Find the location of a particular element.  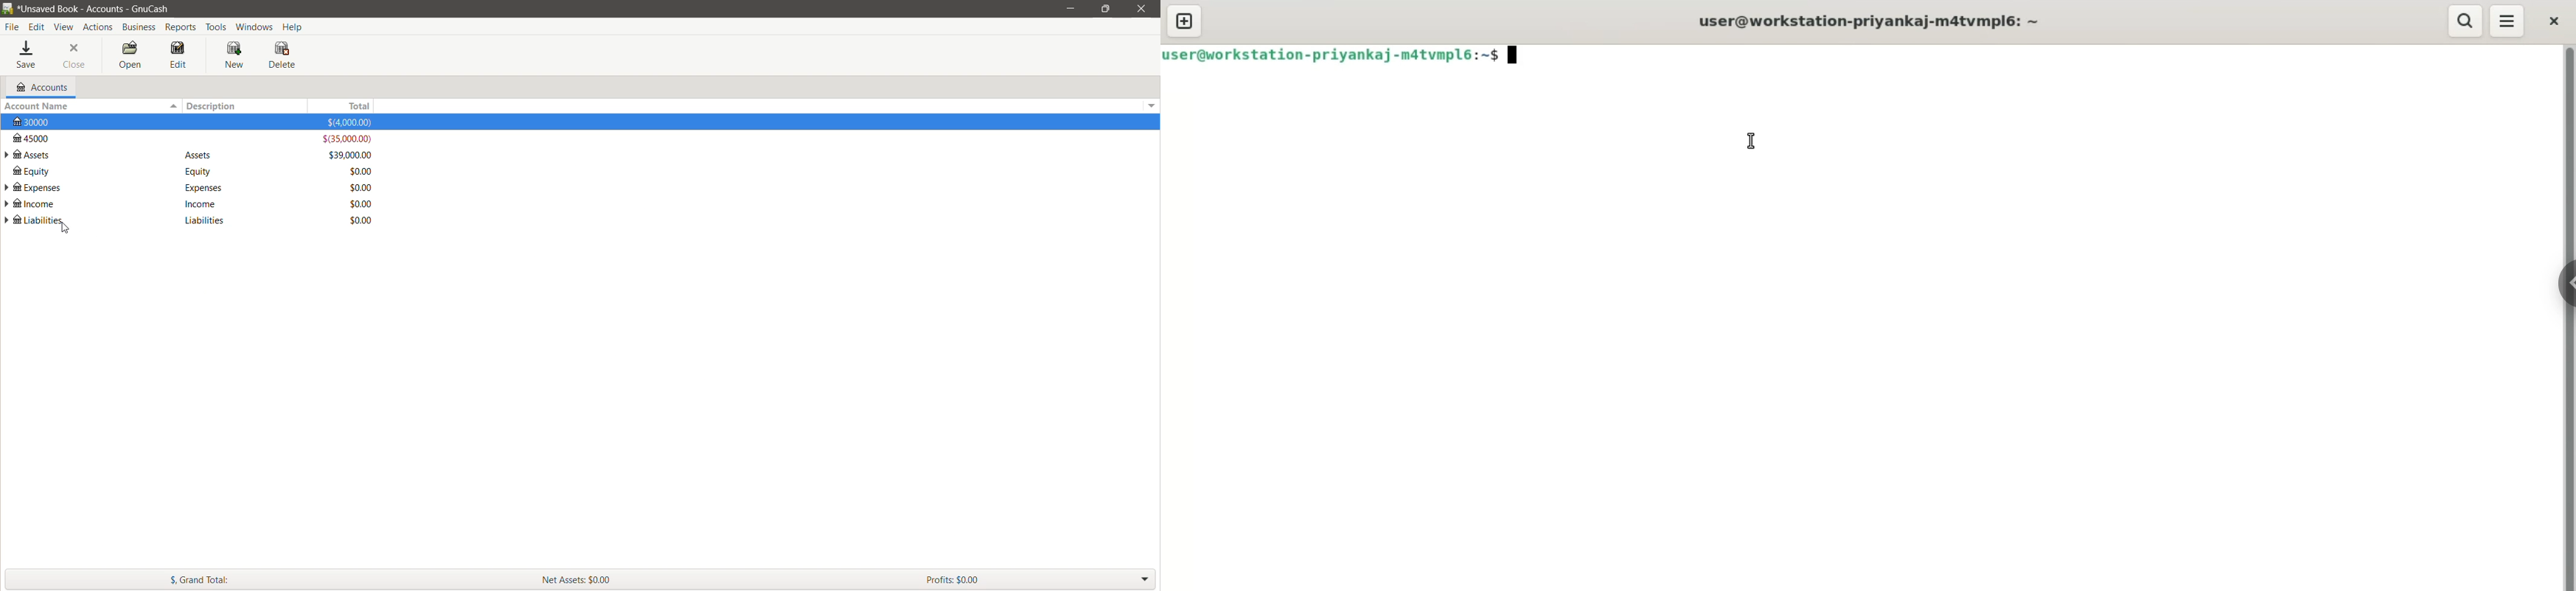

Business is located at coordinates (139, 27).